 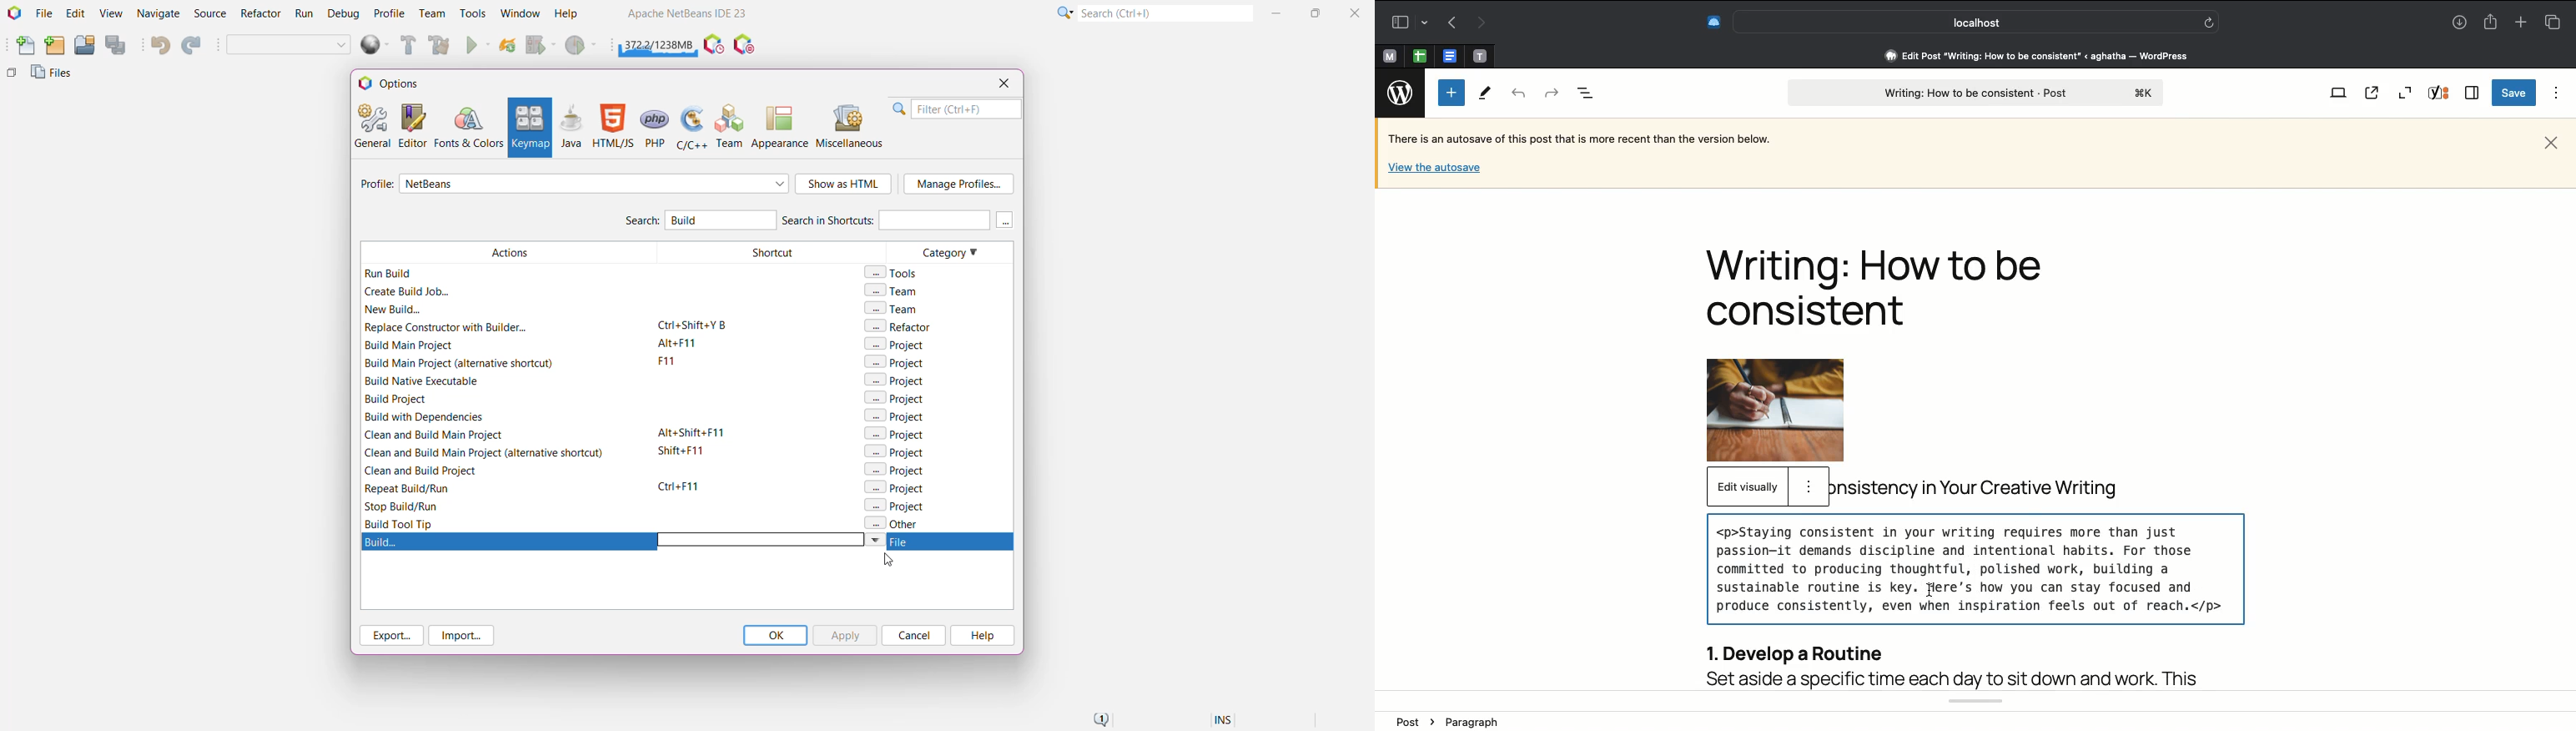 I want to click on pinned tab, google sheet, so click(x=1419, y=53).